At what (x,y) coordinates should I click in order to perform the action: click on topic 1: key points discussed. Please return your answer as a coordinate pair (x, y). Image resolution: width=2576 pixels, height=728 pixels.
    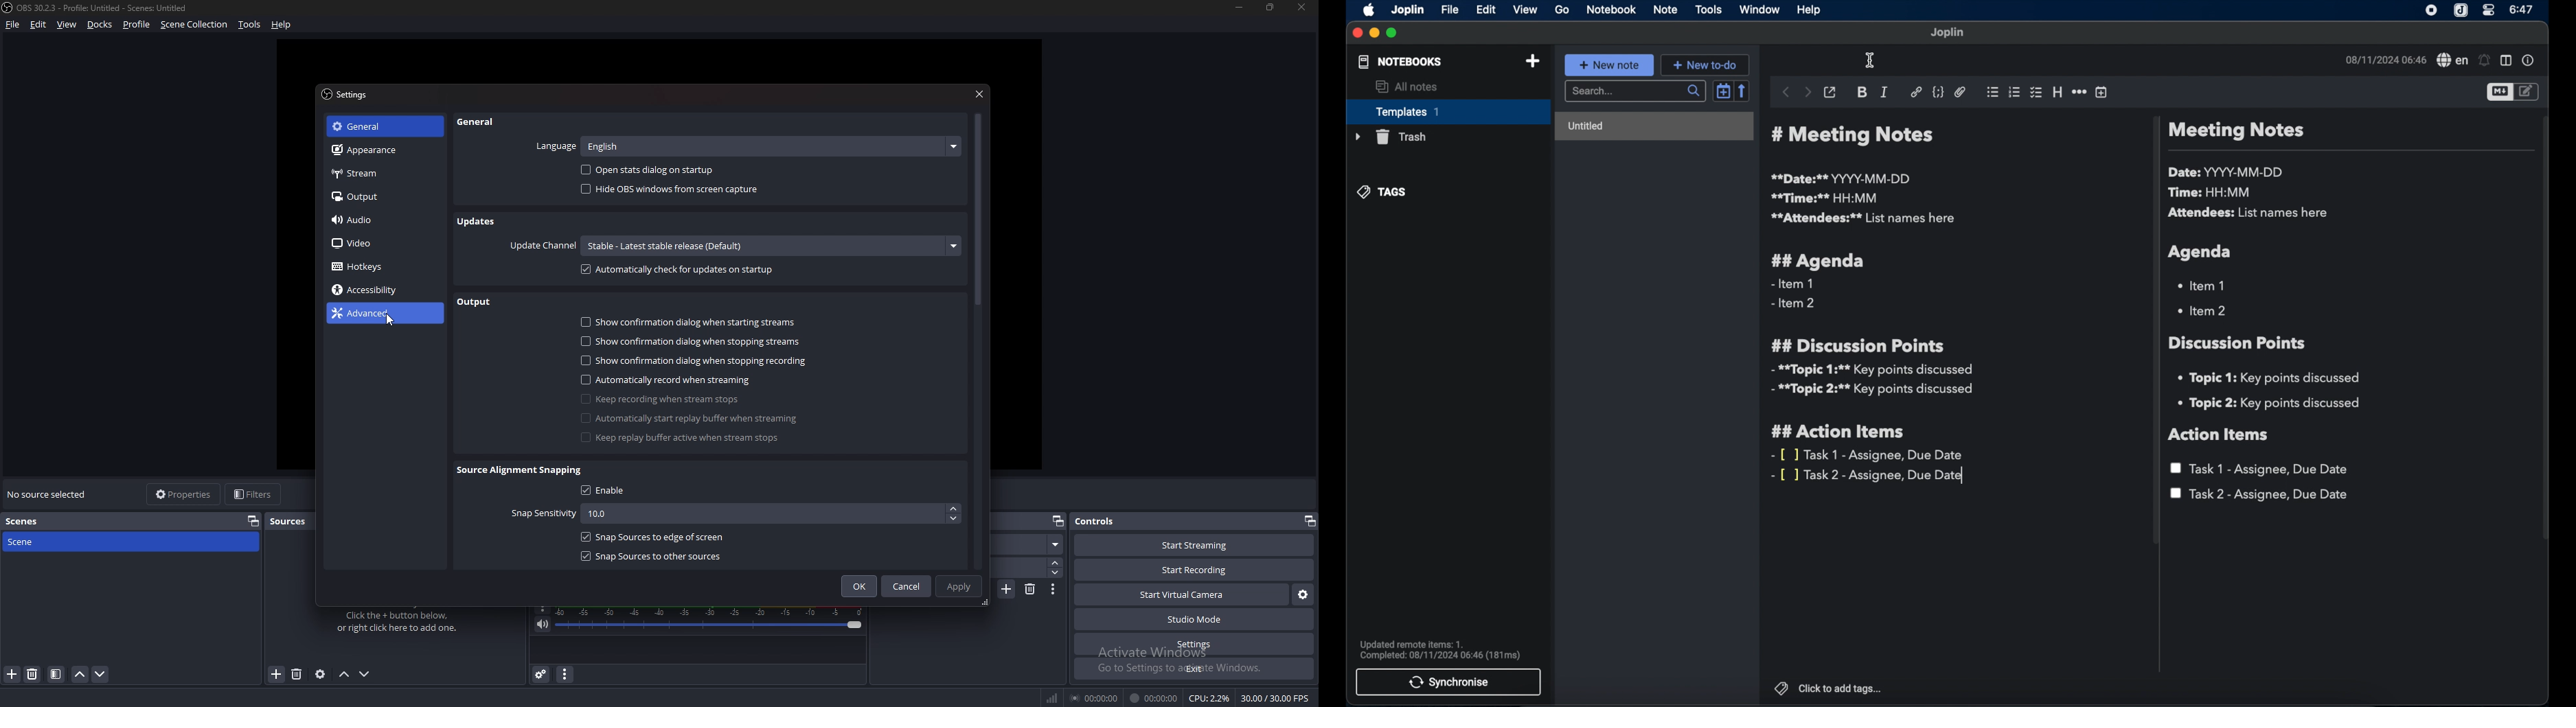
    Looking at the image, I should click on (2273, 378).